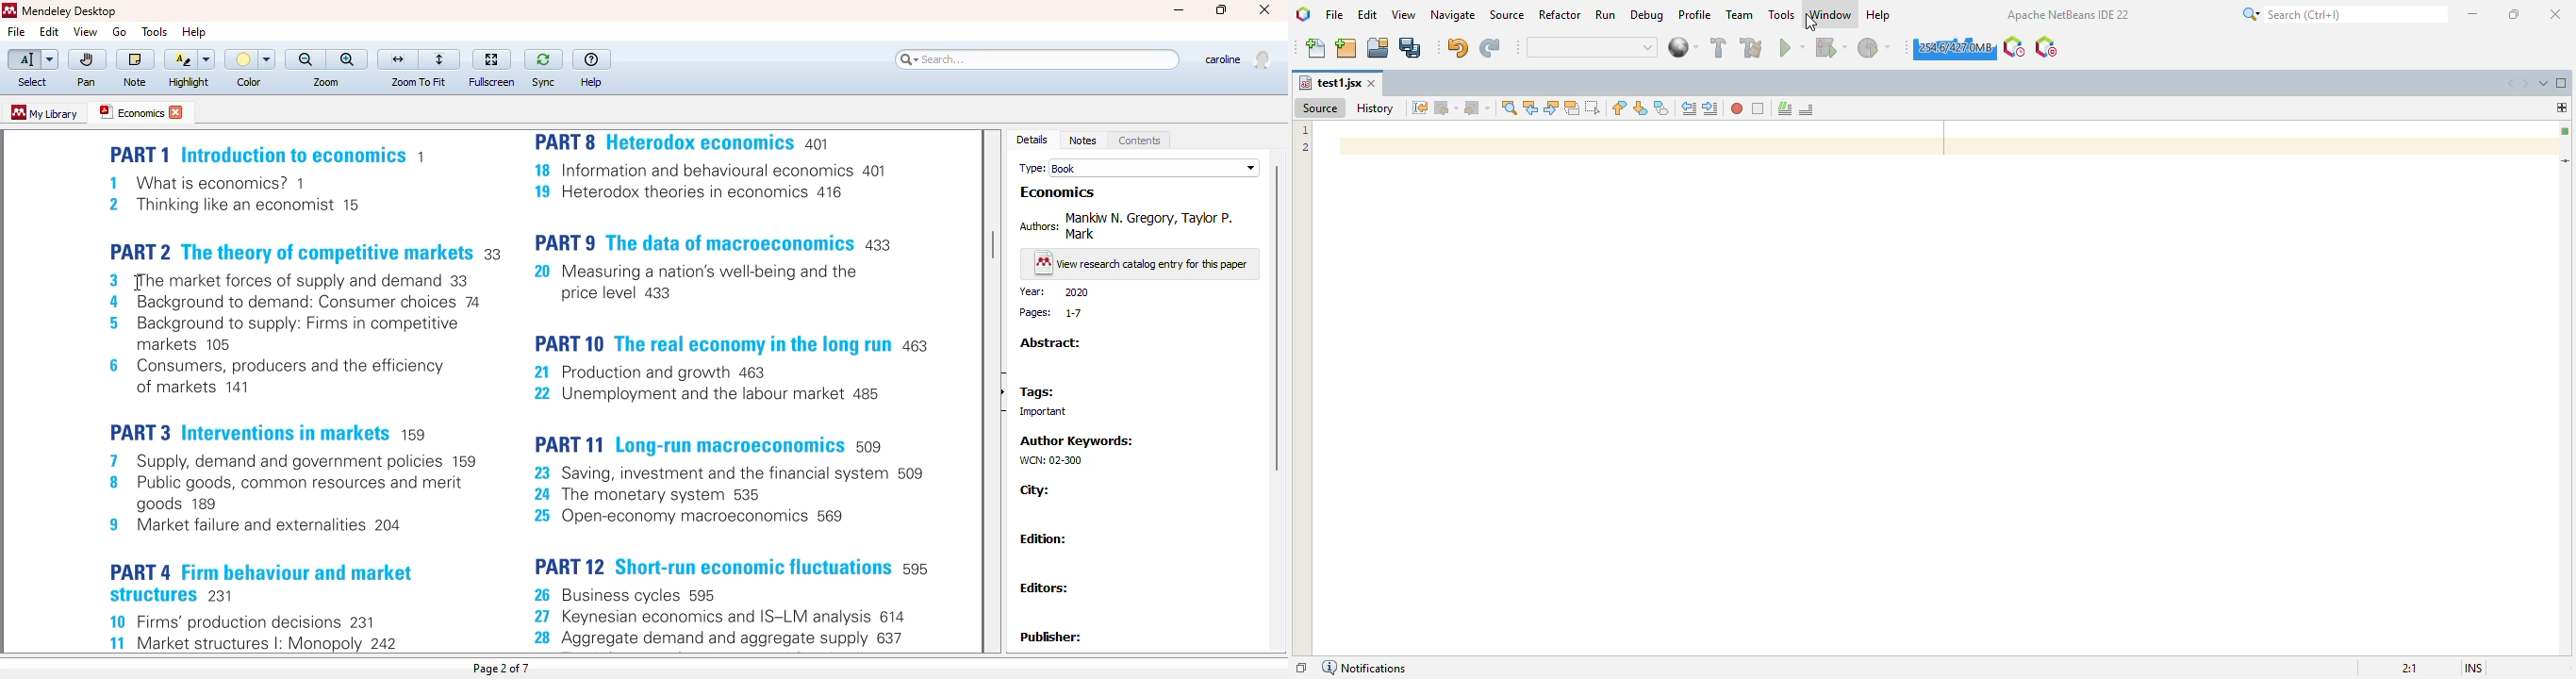 The height and width of the screenshot is (700, 2576). What do you see at coordinates (591, 58) in the screenshot?
I see `help` at bounding box center [591, 58].